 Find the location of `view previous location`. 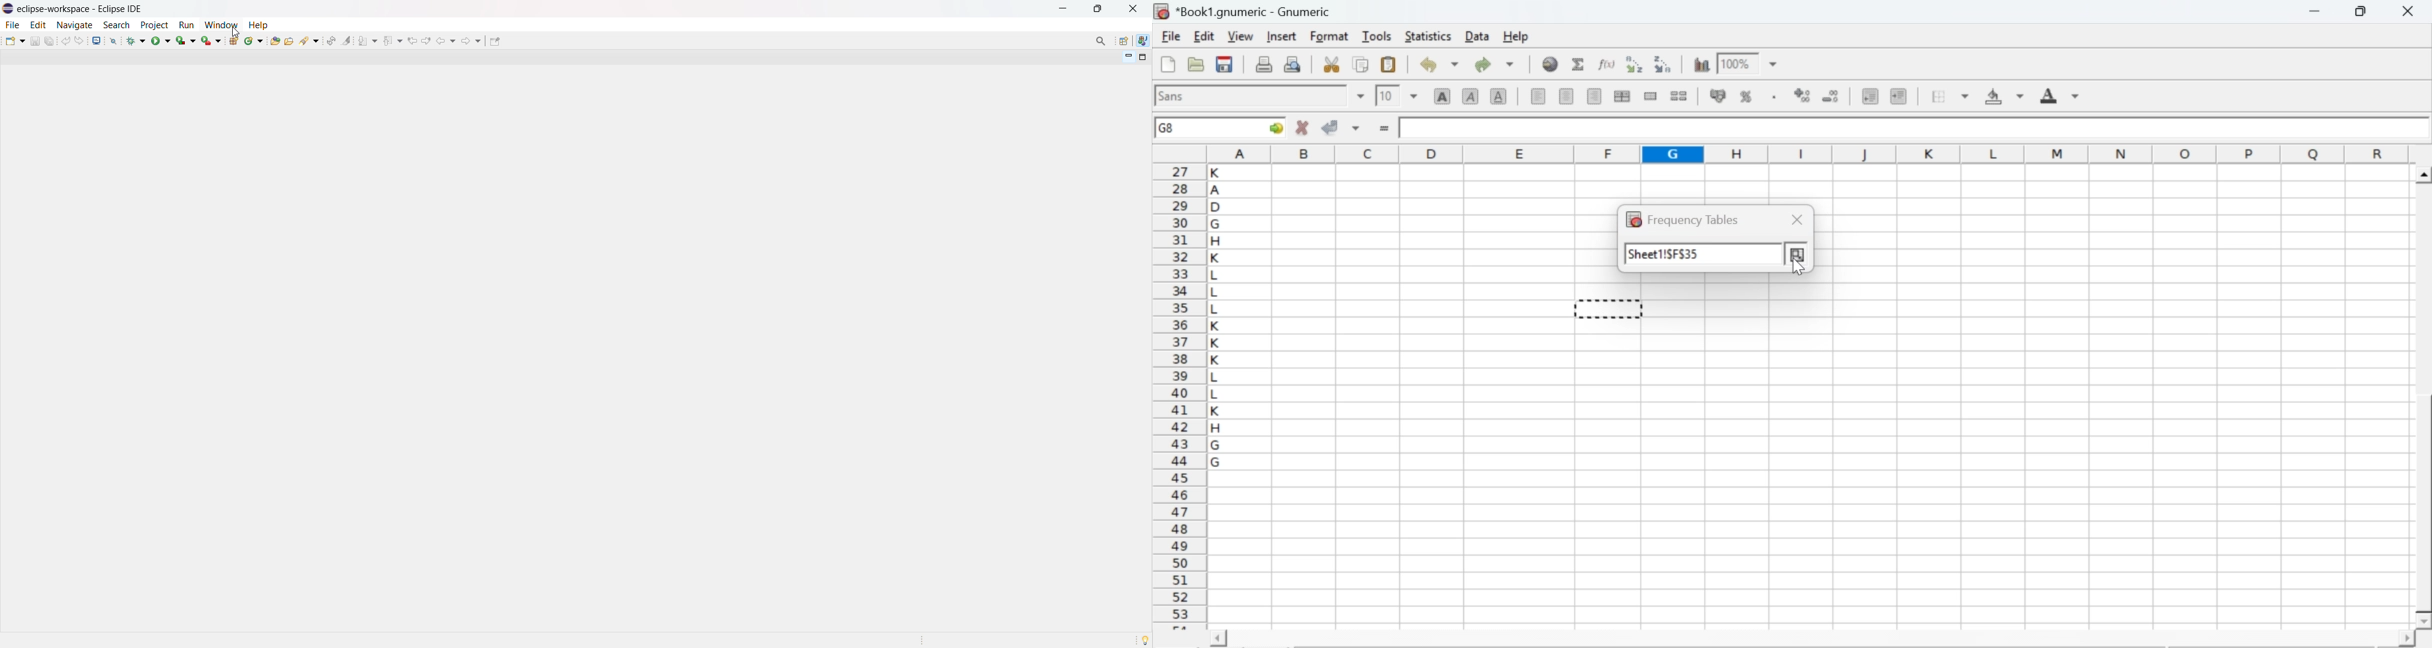

view previous location is located at coordinates (412, 40).